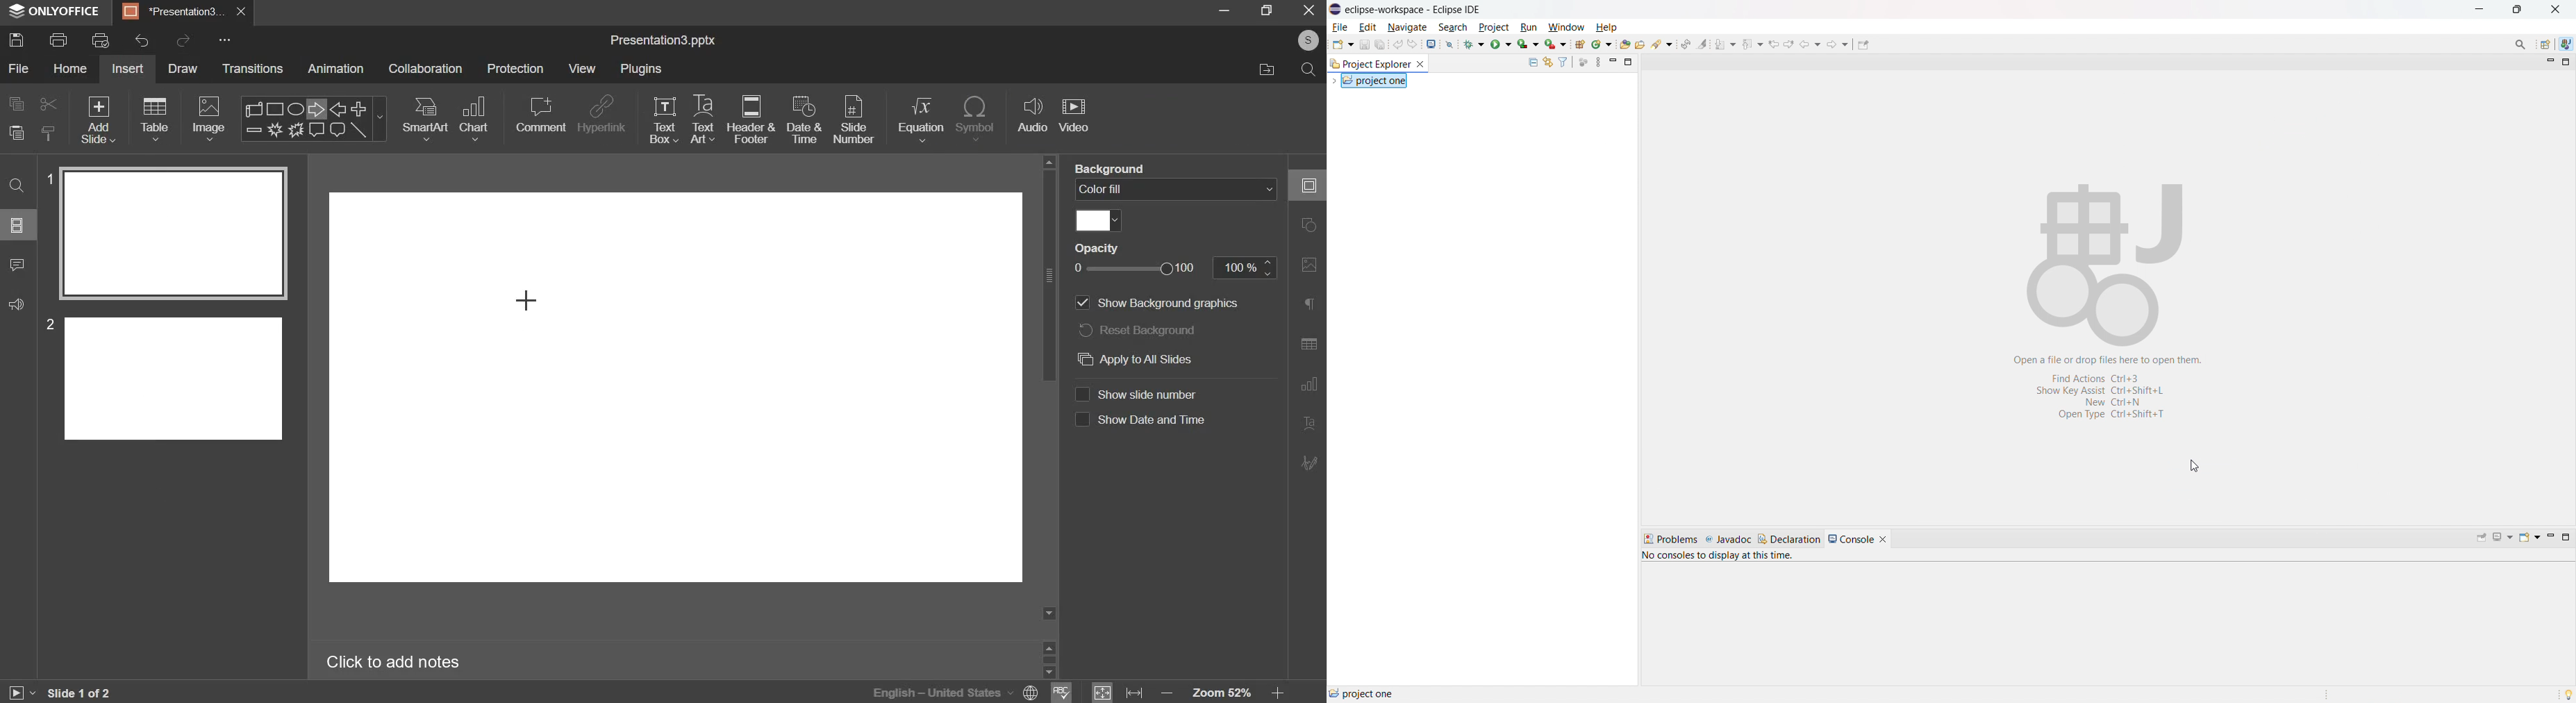 The height and width of the screenshot is (728, 2576). I want to click on increase zoom, so click(1278, 693).